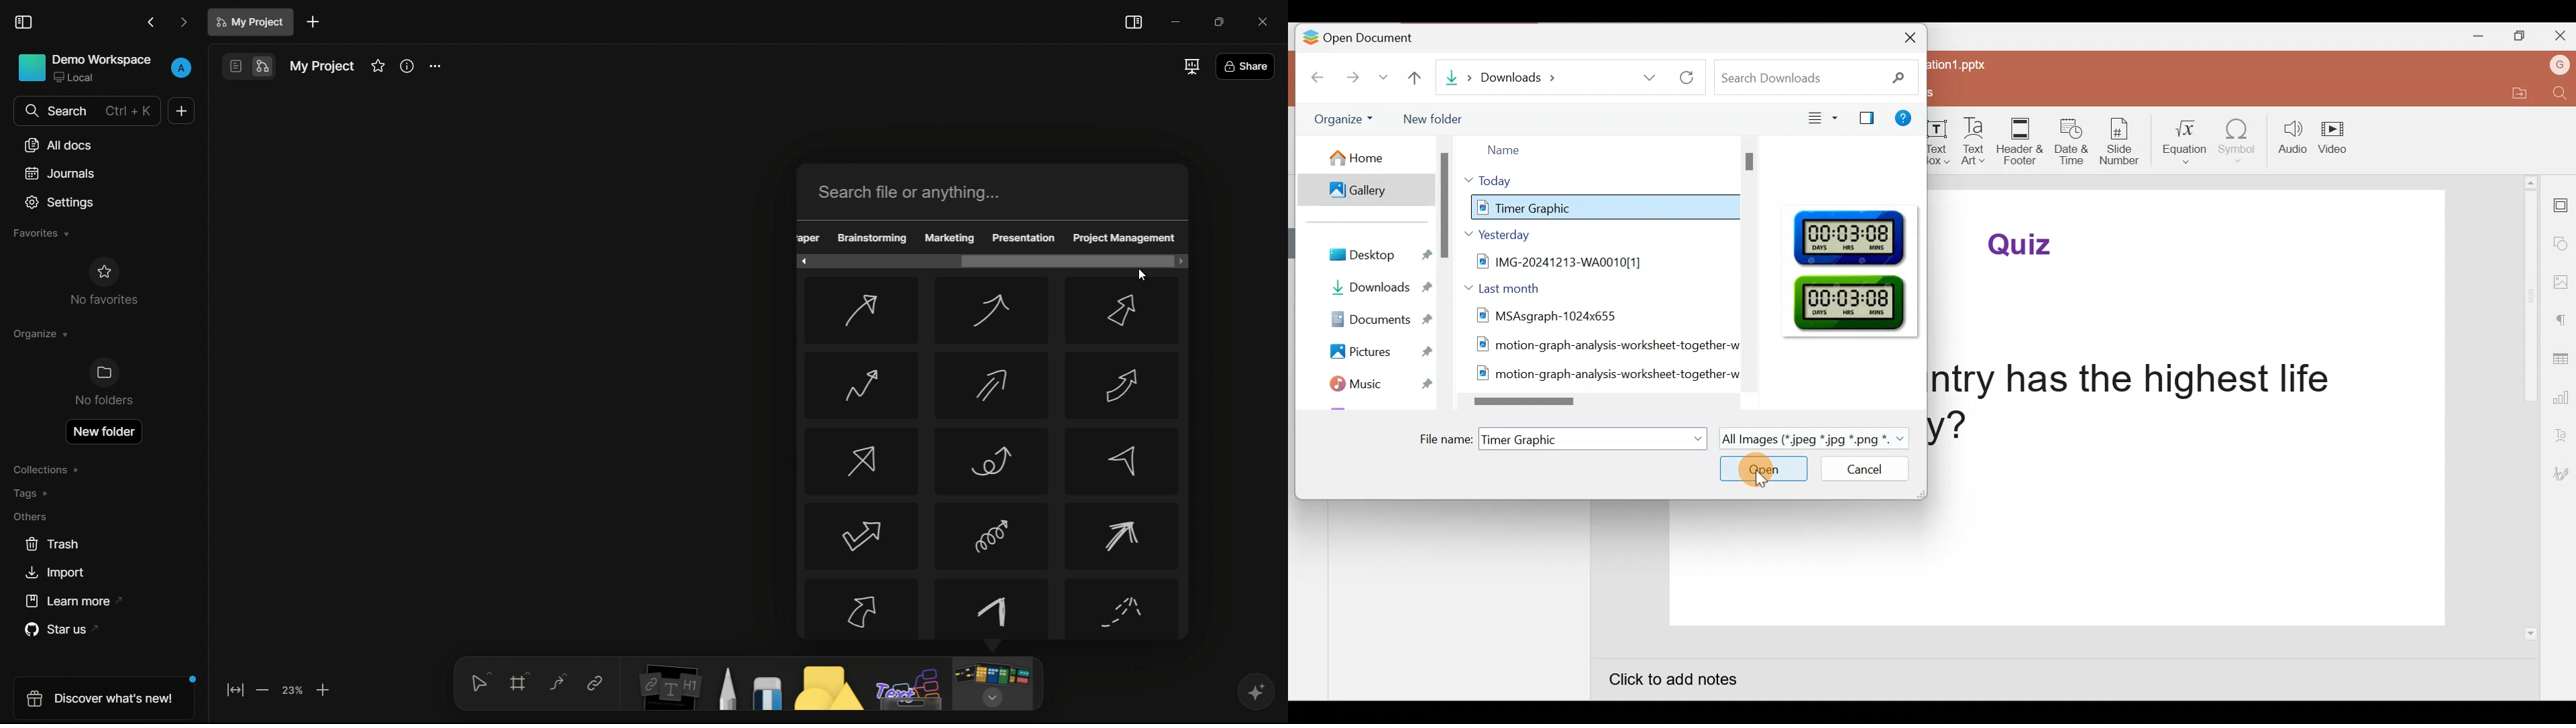 This screenshot has width=2576, height=728. Describe the element at coordinates (669, 686) in the screenshot. I see `notes` at that location.